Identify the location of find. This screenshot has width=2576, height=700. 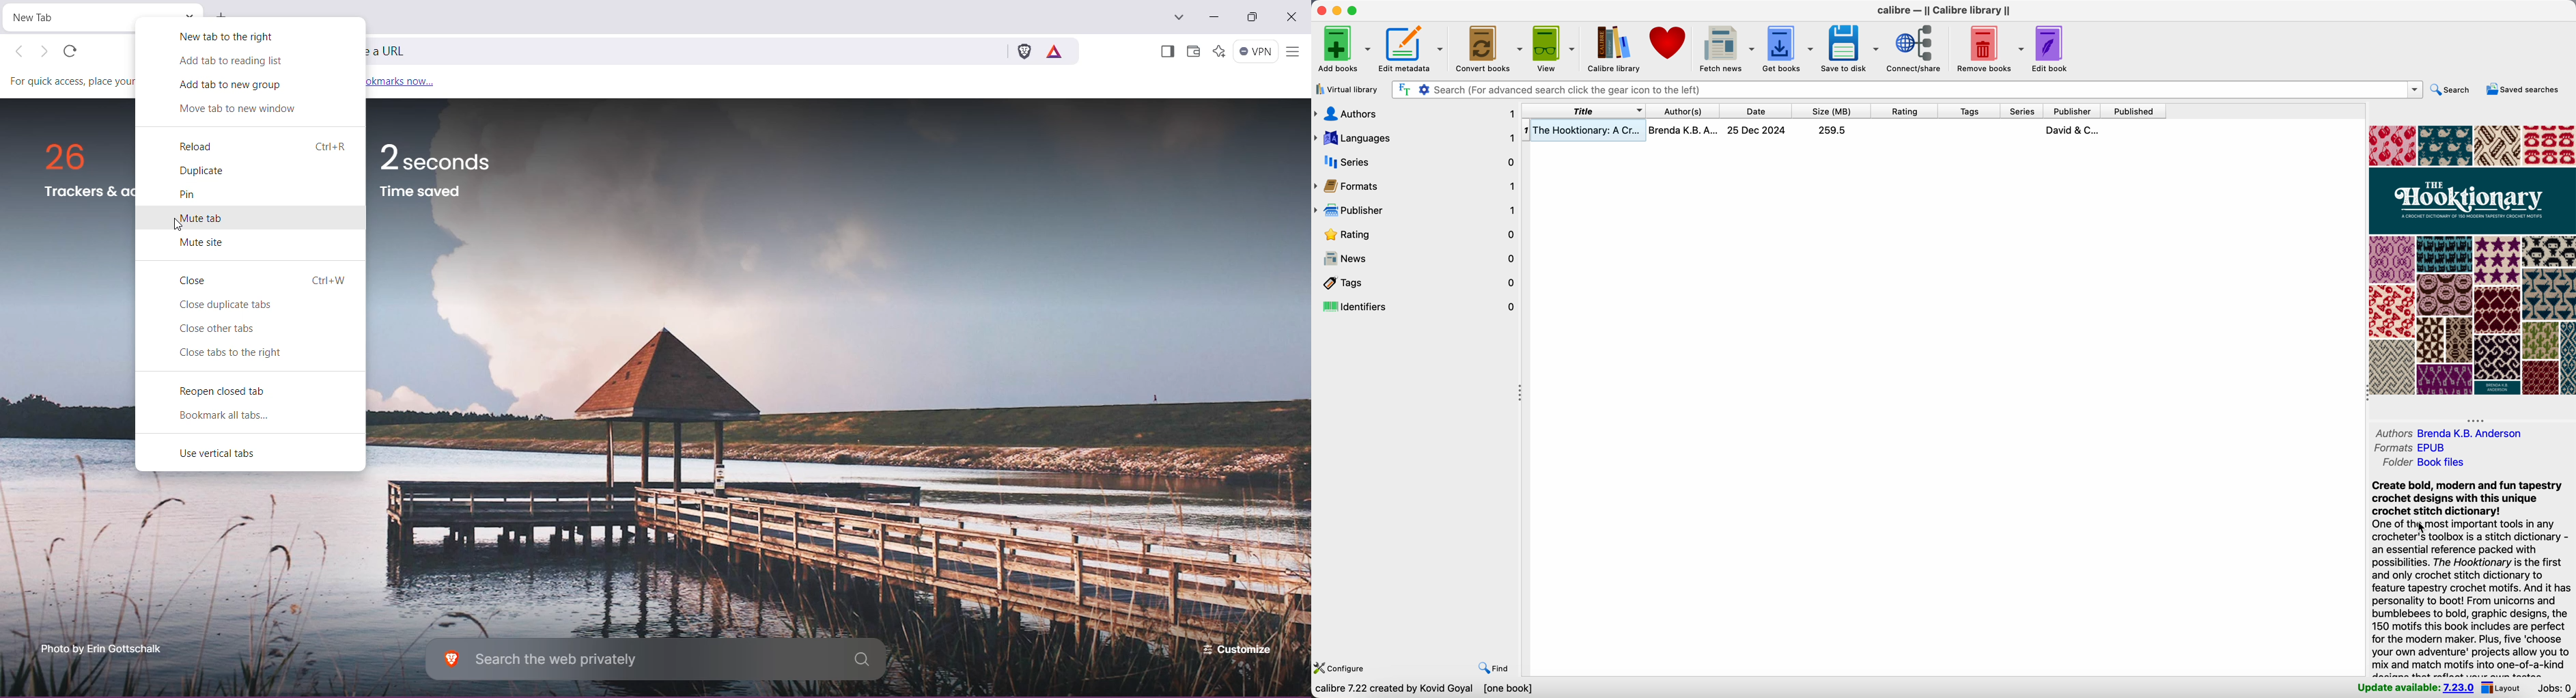
(1493, 669).